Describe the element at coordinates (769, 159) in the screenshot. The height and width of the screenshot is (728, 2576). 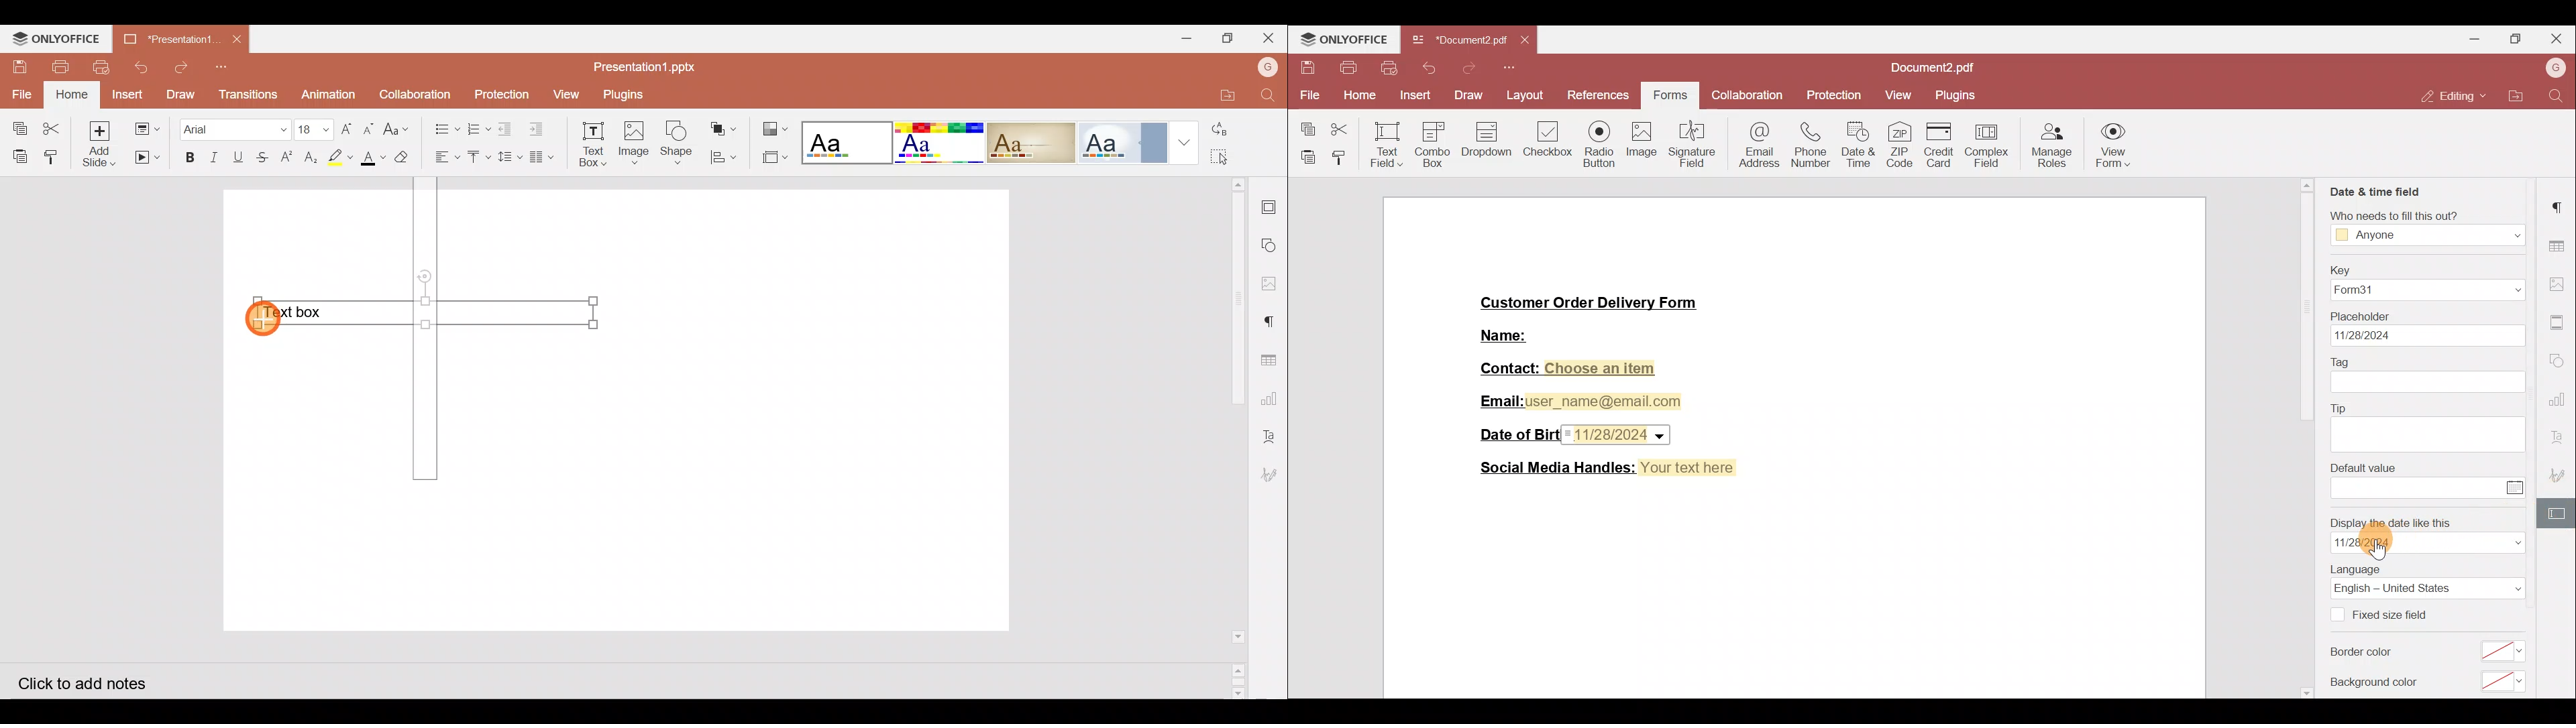
I see `Select slide size` at that location.